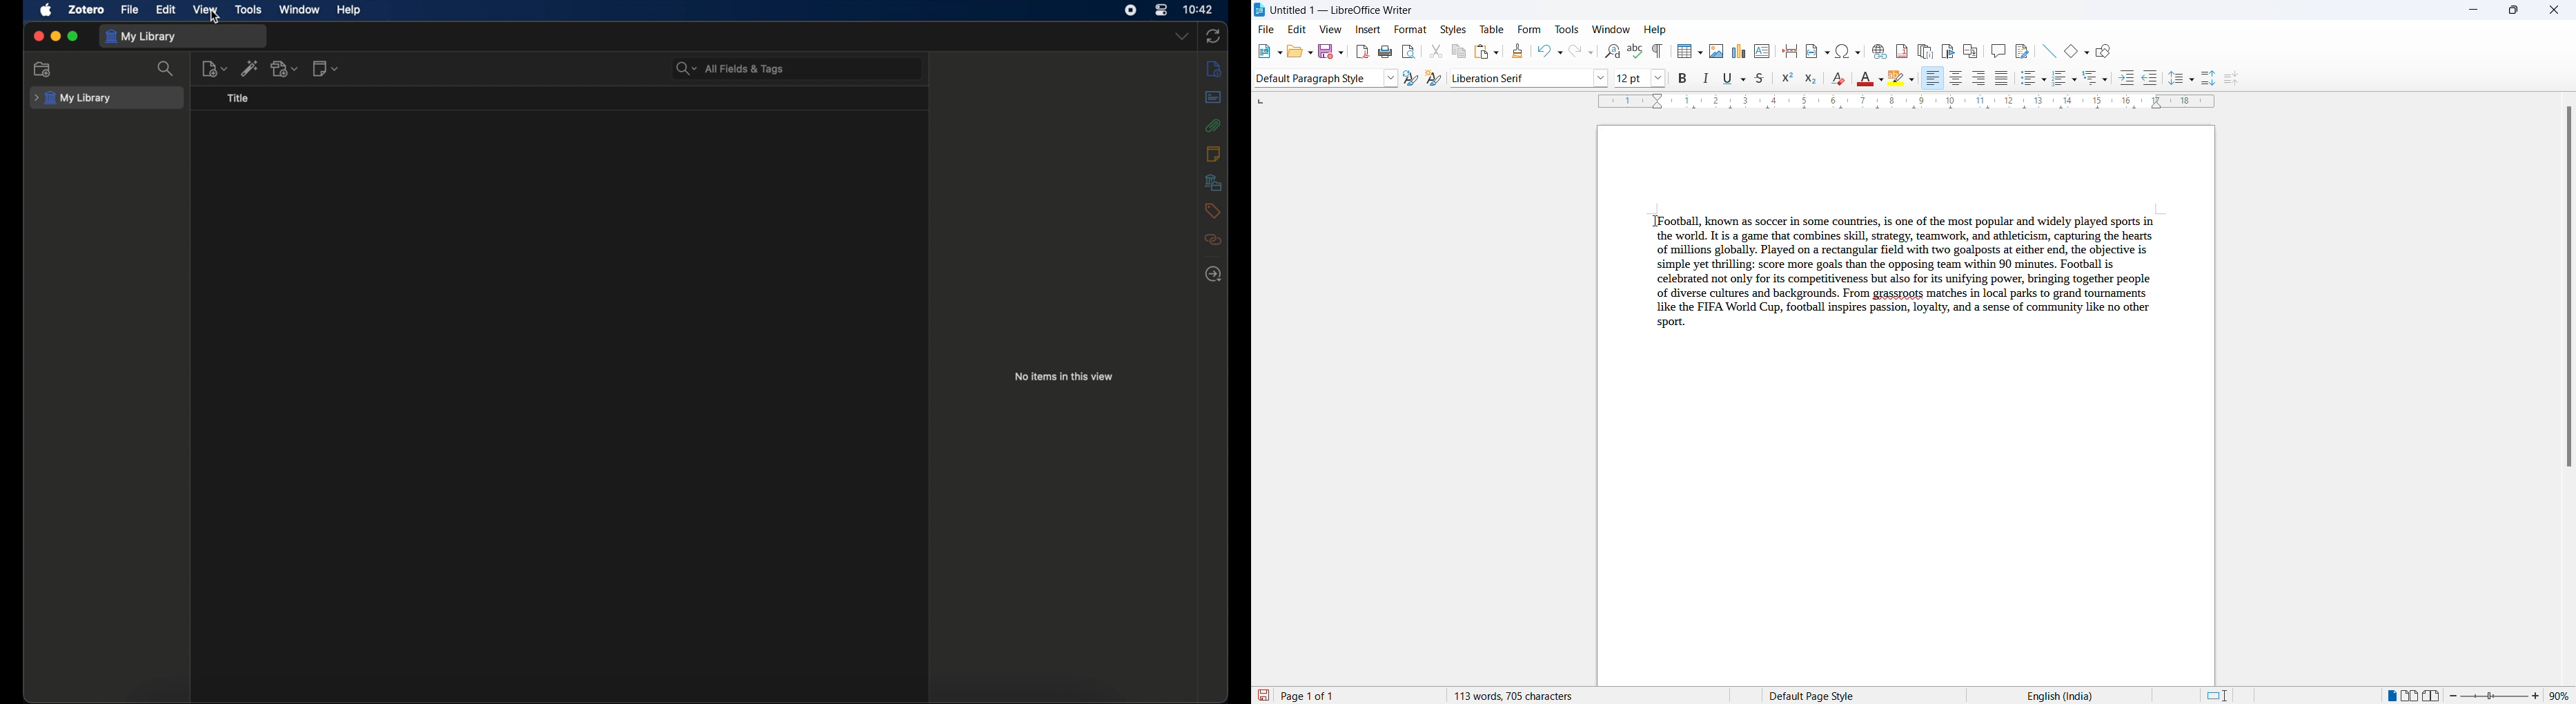  I want to click on create new style from selections, so click(1434, 78).